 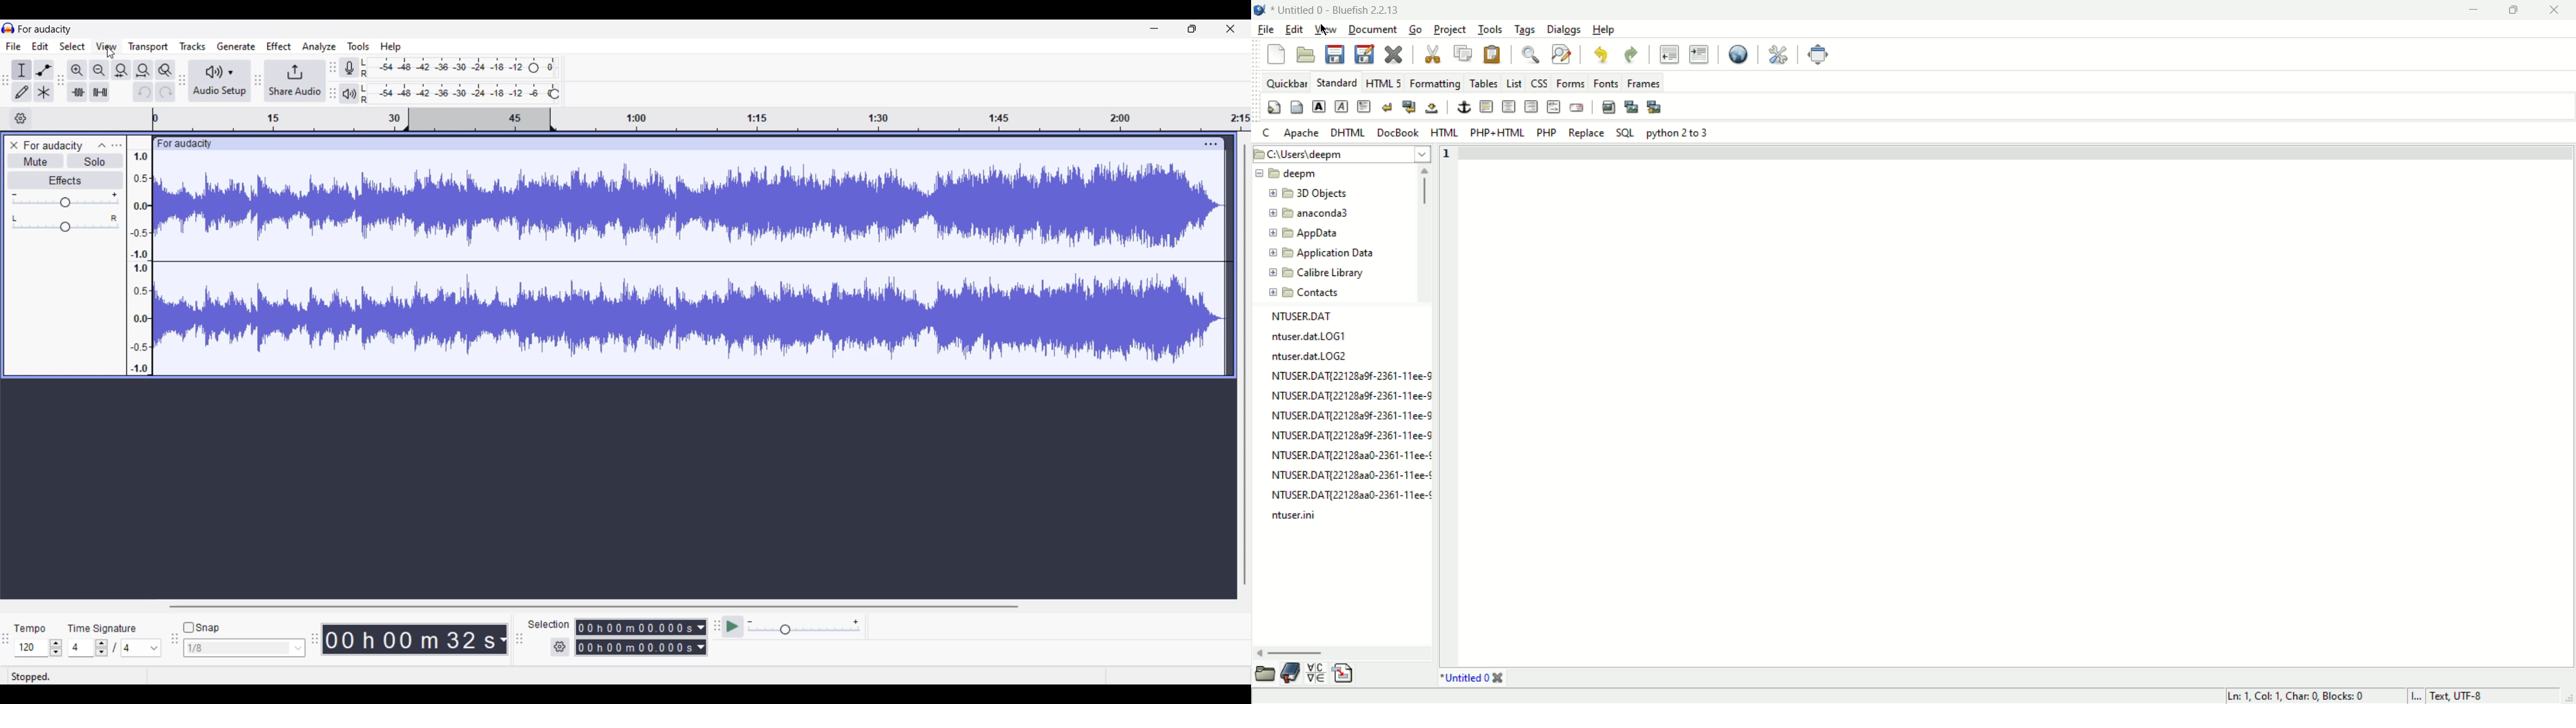 What do you see at coordinates (102, 648) in the screenshot?
I see `Increase/Decrease number` at bounding box center [102, 648].